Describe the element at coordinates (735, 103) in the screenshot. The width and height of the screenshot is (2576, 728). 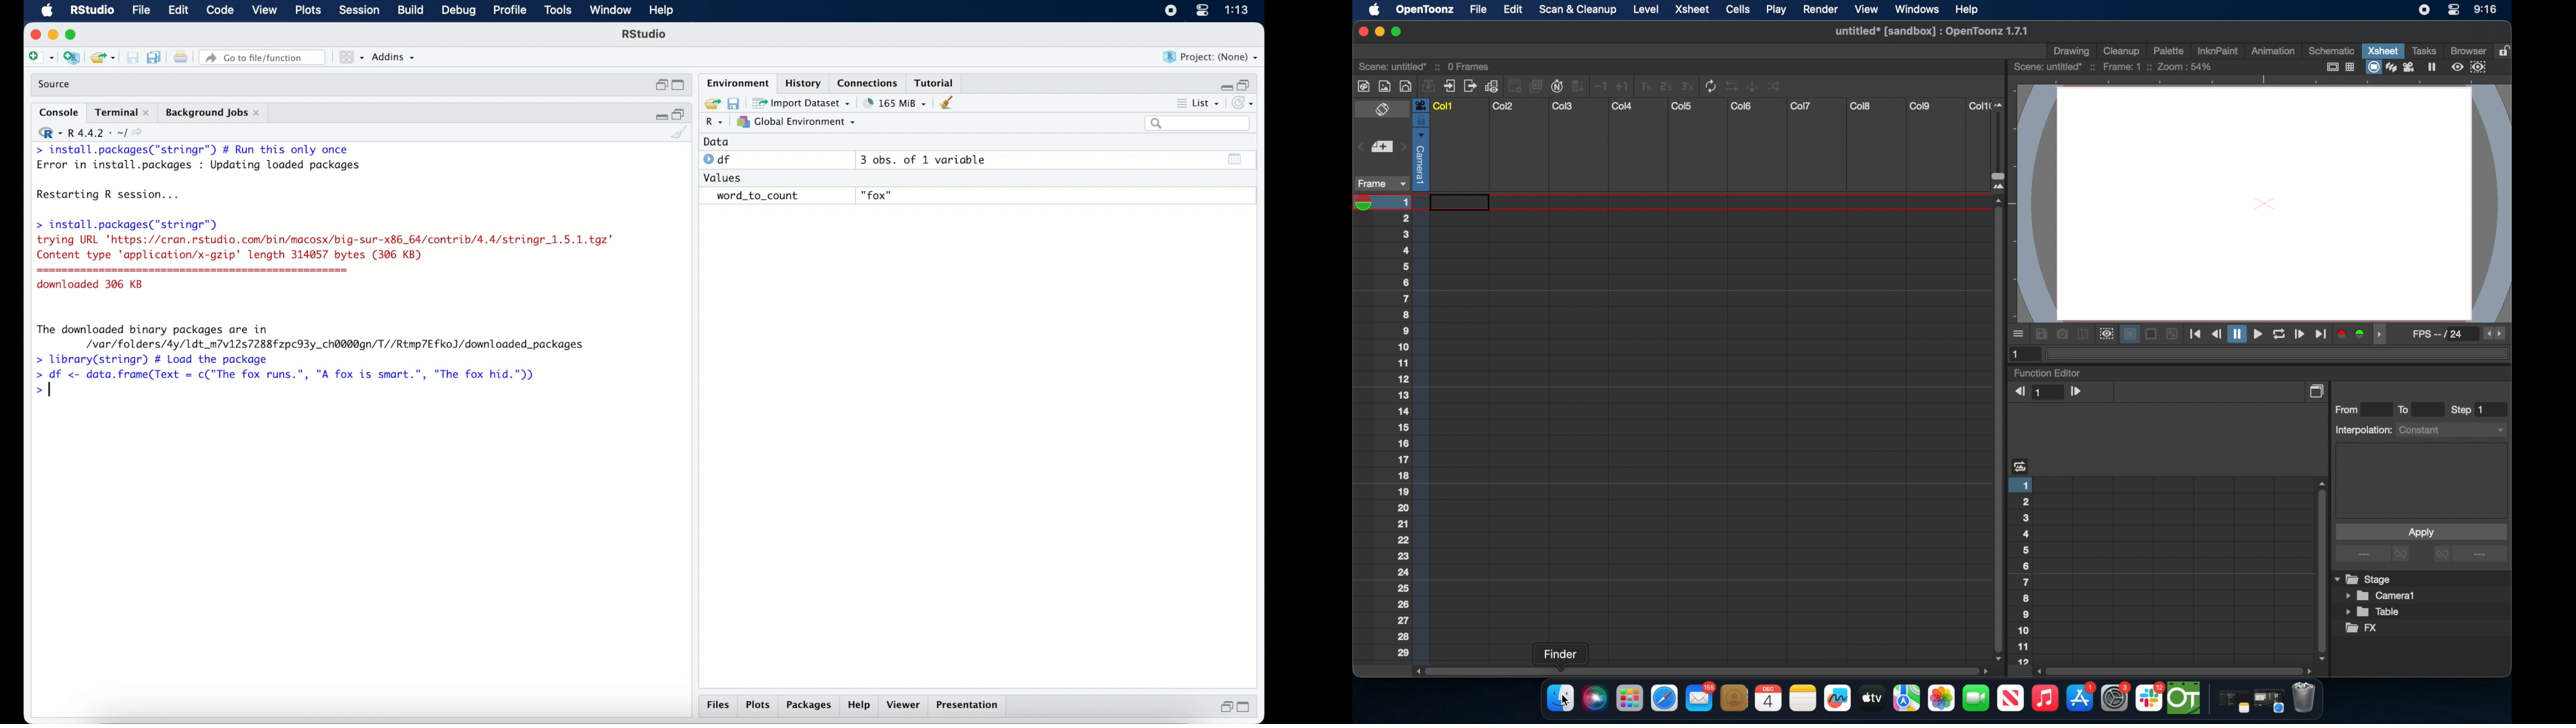
I see `save` at that location.